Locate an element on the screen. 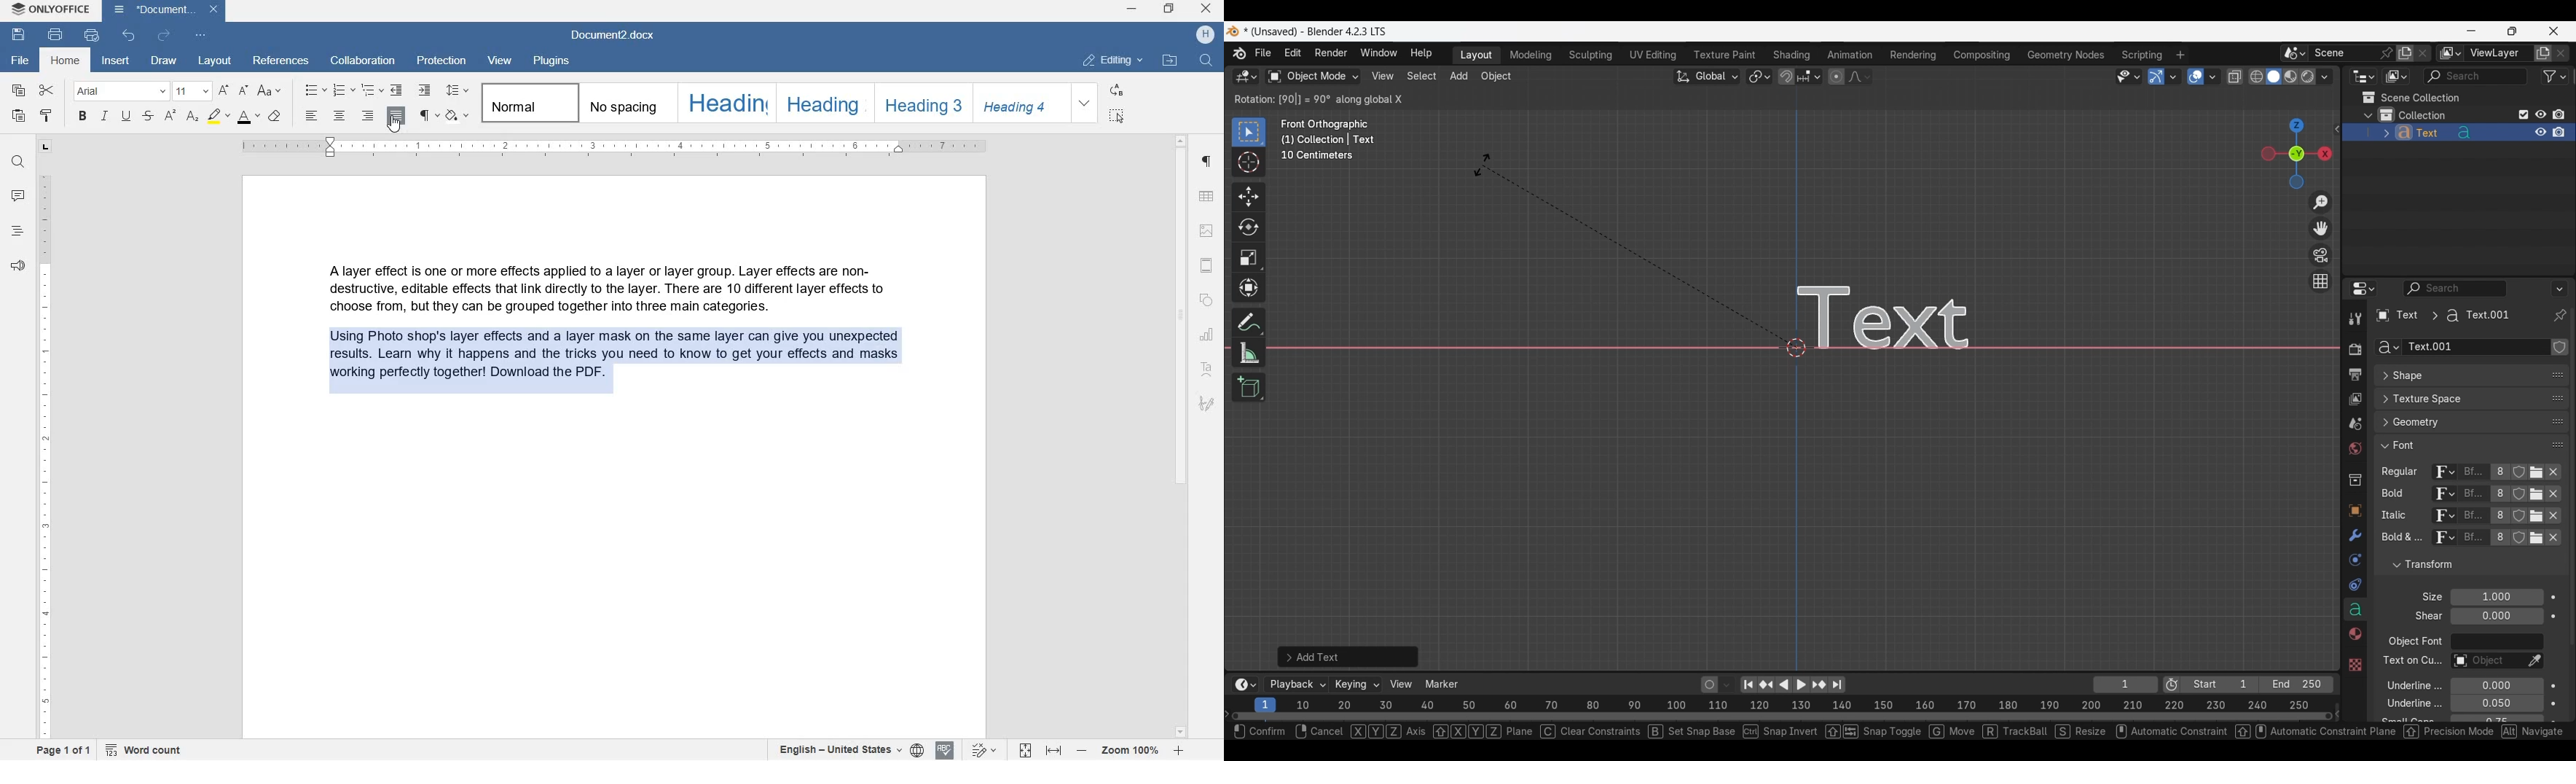  PASTE is located at coordinates (20, 117).